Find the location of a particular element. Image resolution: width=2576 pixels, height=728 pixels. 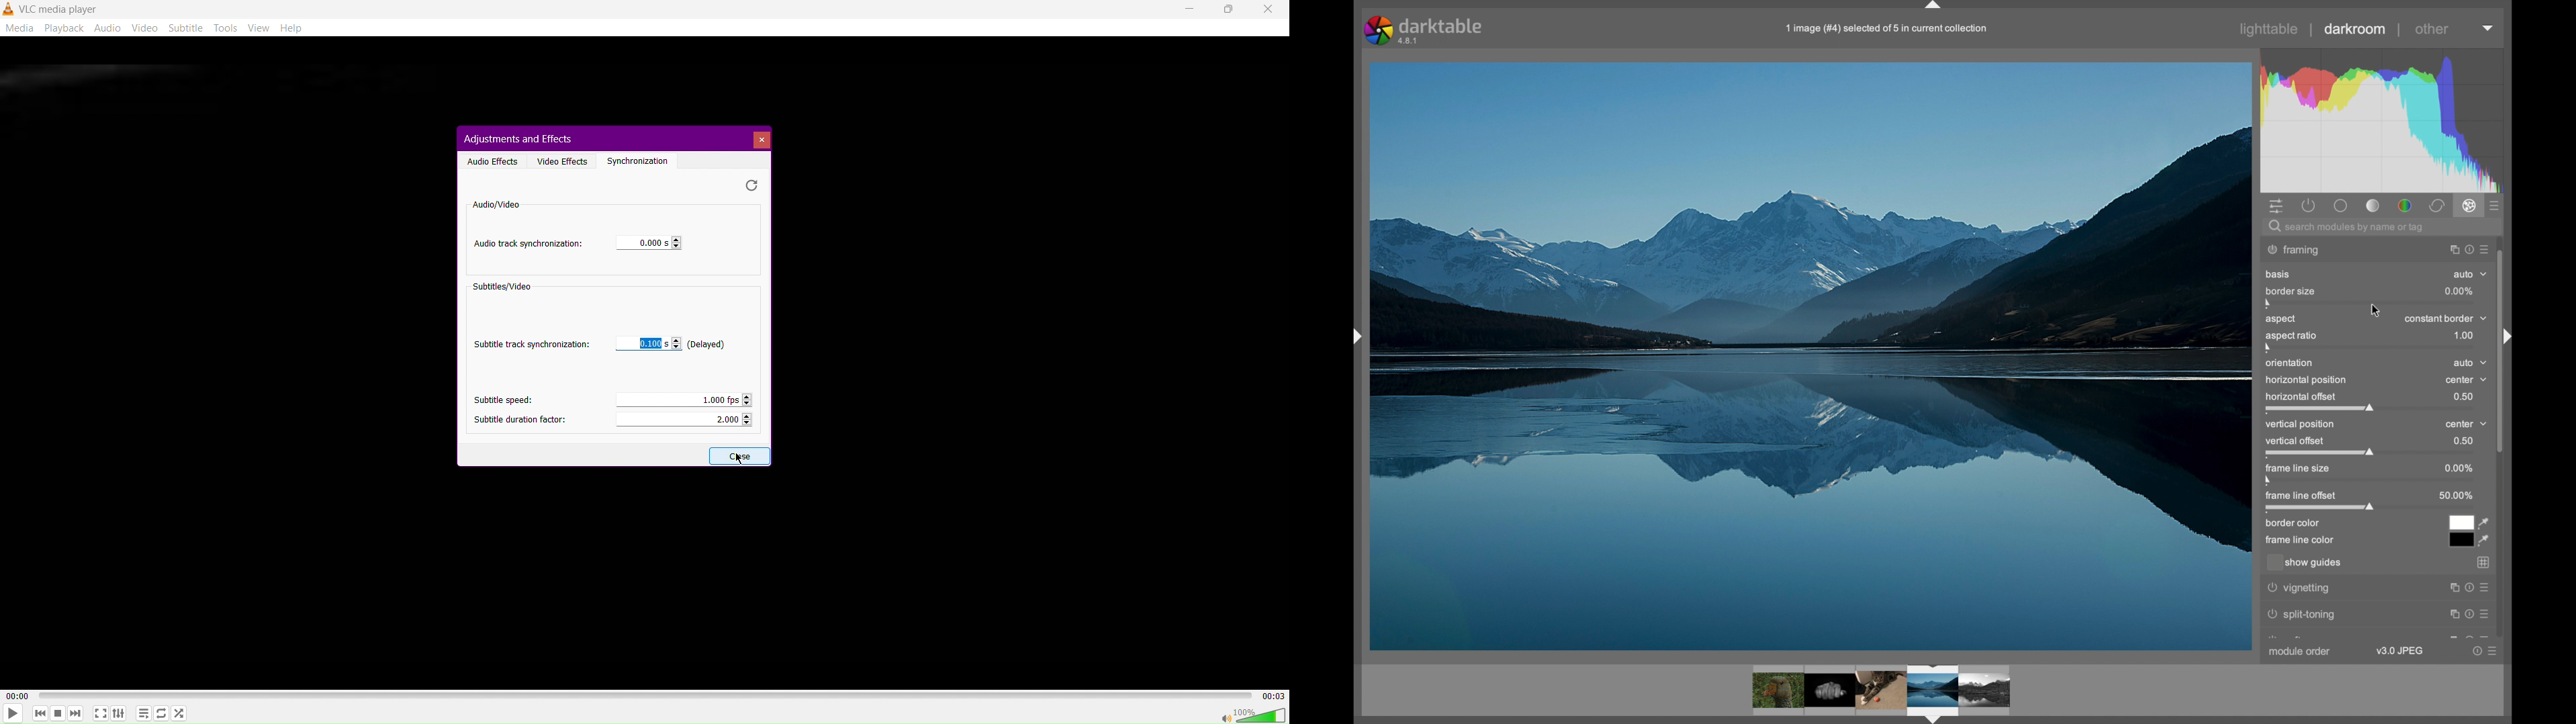

Close is located at coordinates (1269, 10).